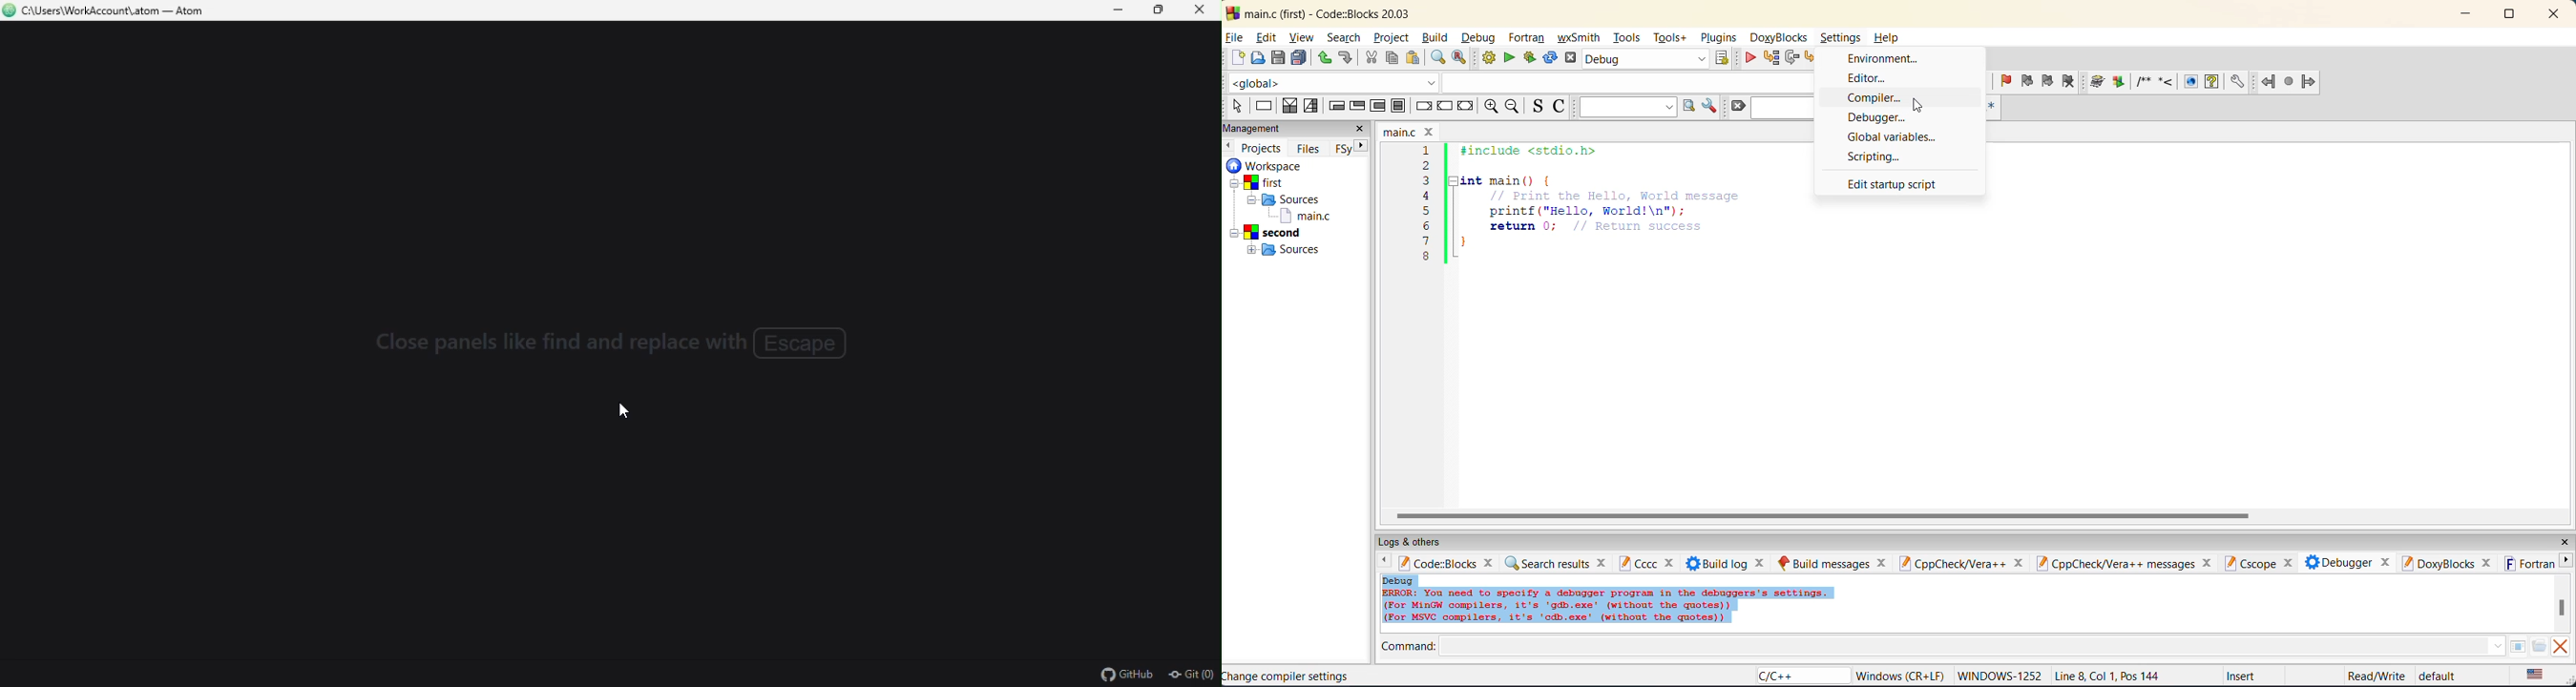 This screenshot has height=700, width=2576. I want to click on show the select target dialog, so click(1721, 58).